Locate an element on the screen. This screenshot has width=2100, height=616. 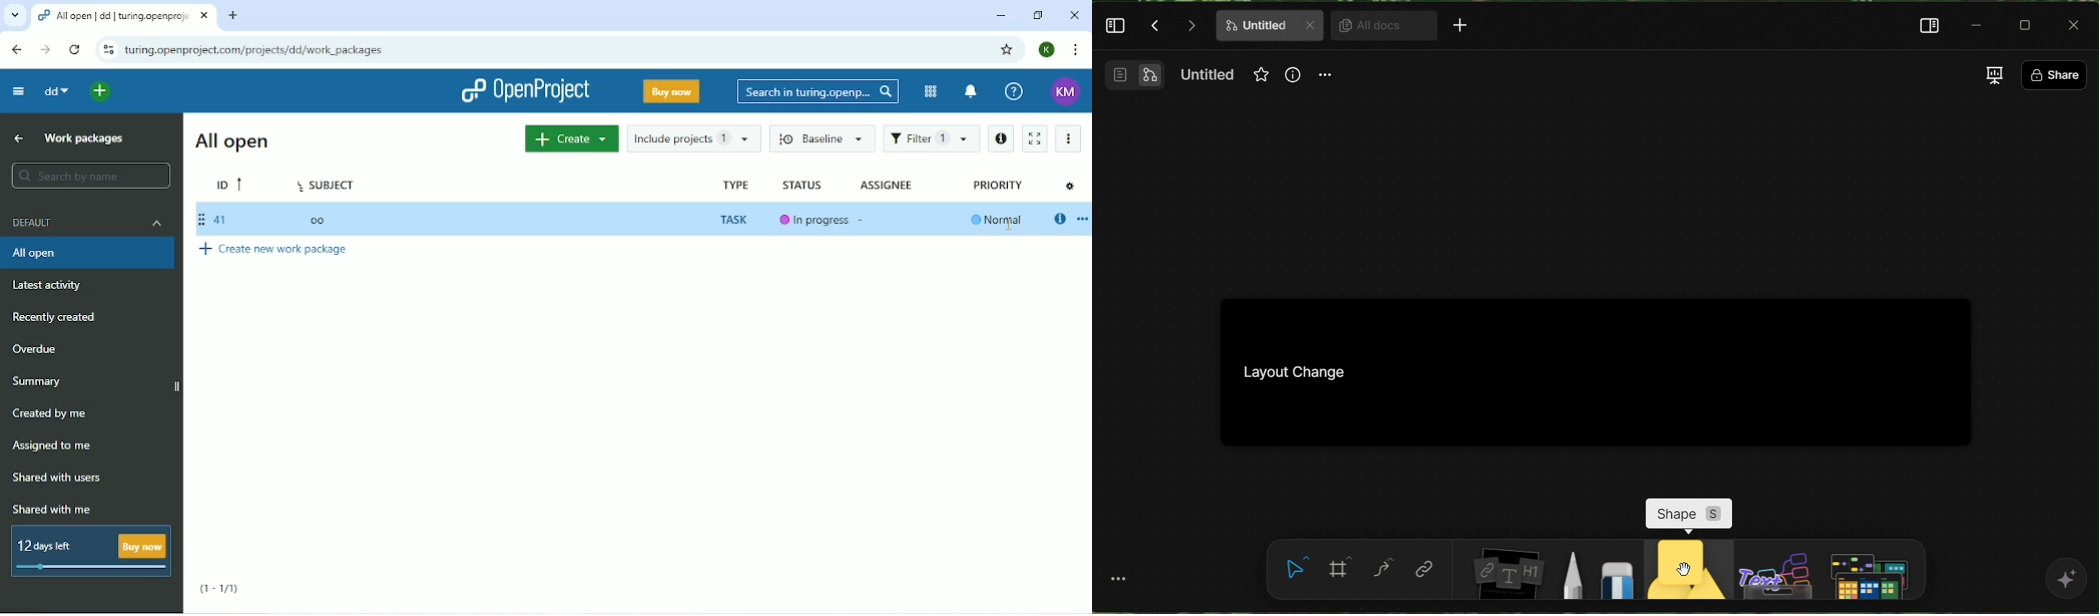
Favourites is located at coordinates (1259, 74).